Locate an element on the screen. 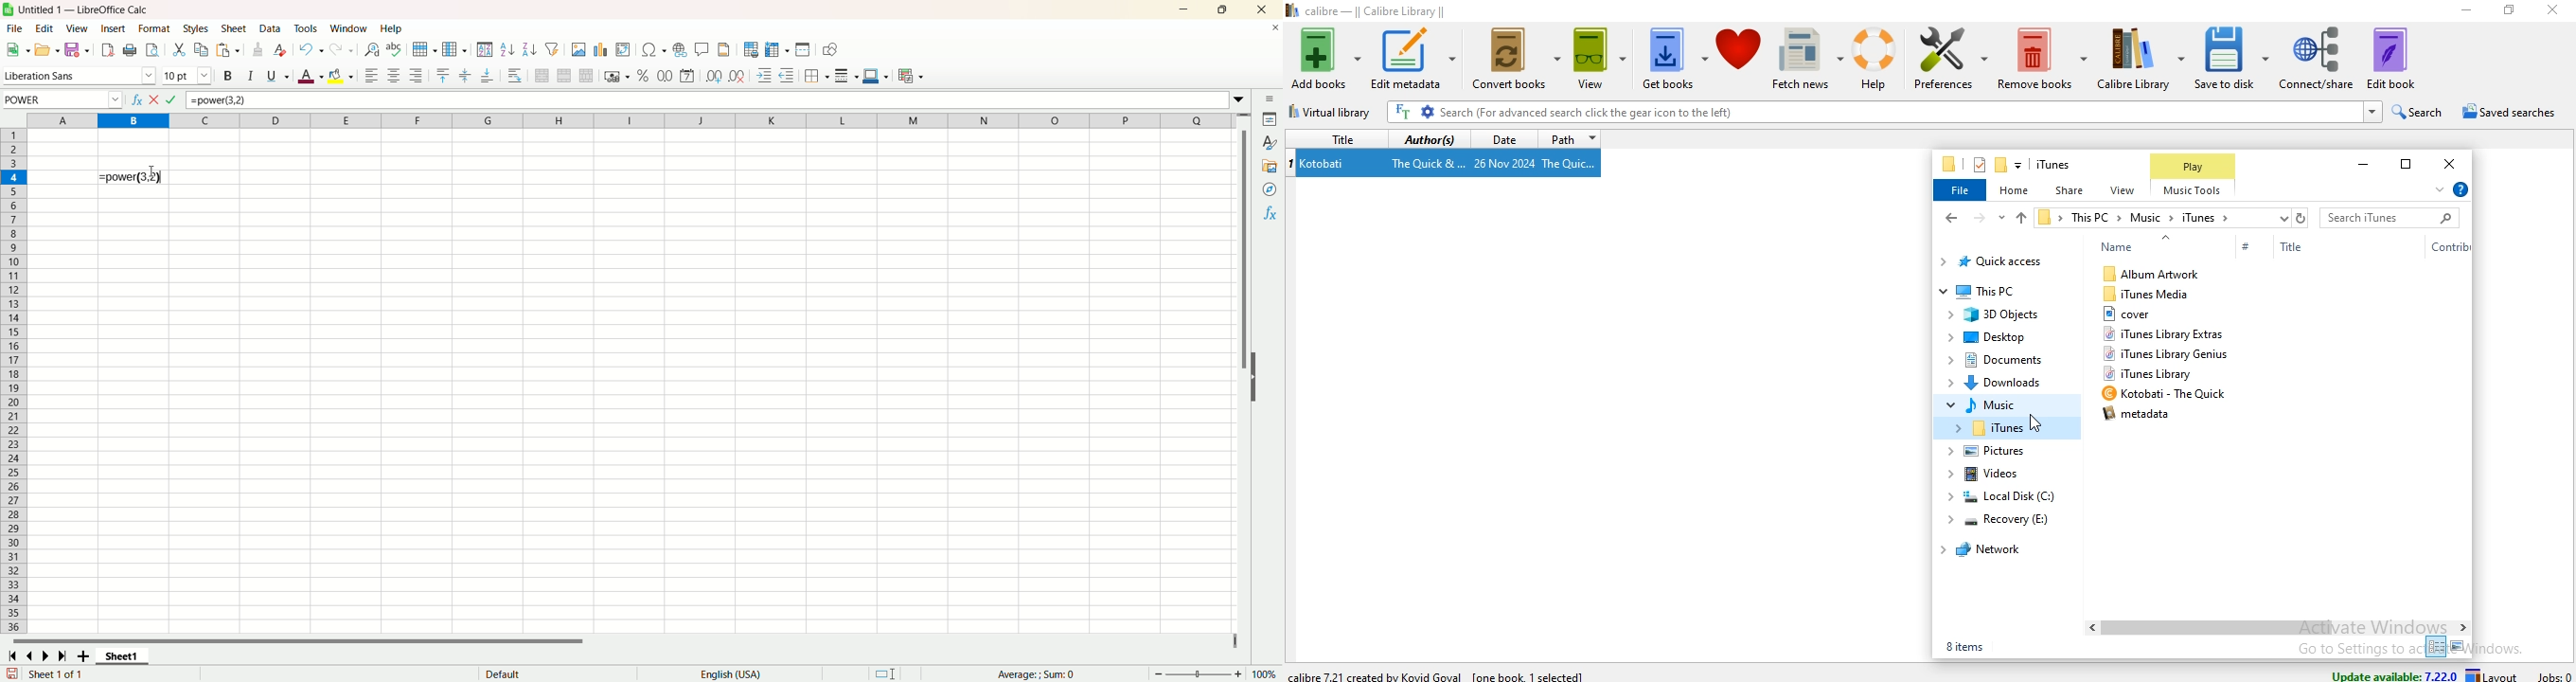  cut is located at coordinates (178, 48).